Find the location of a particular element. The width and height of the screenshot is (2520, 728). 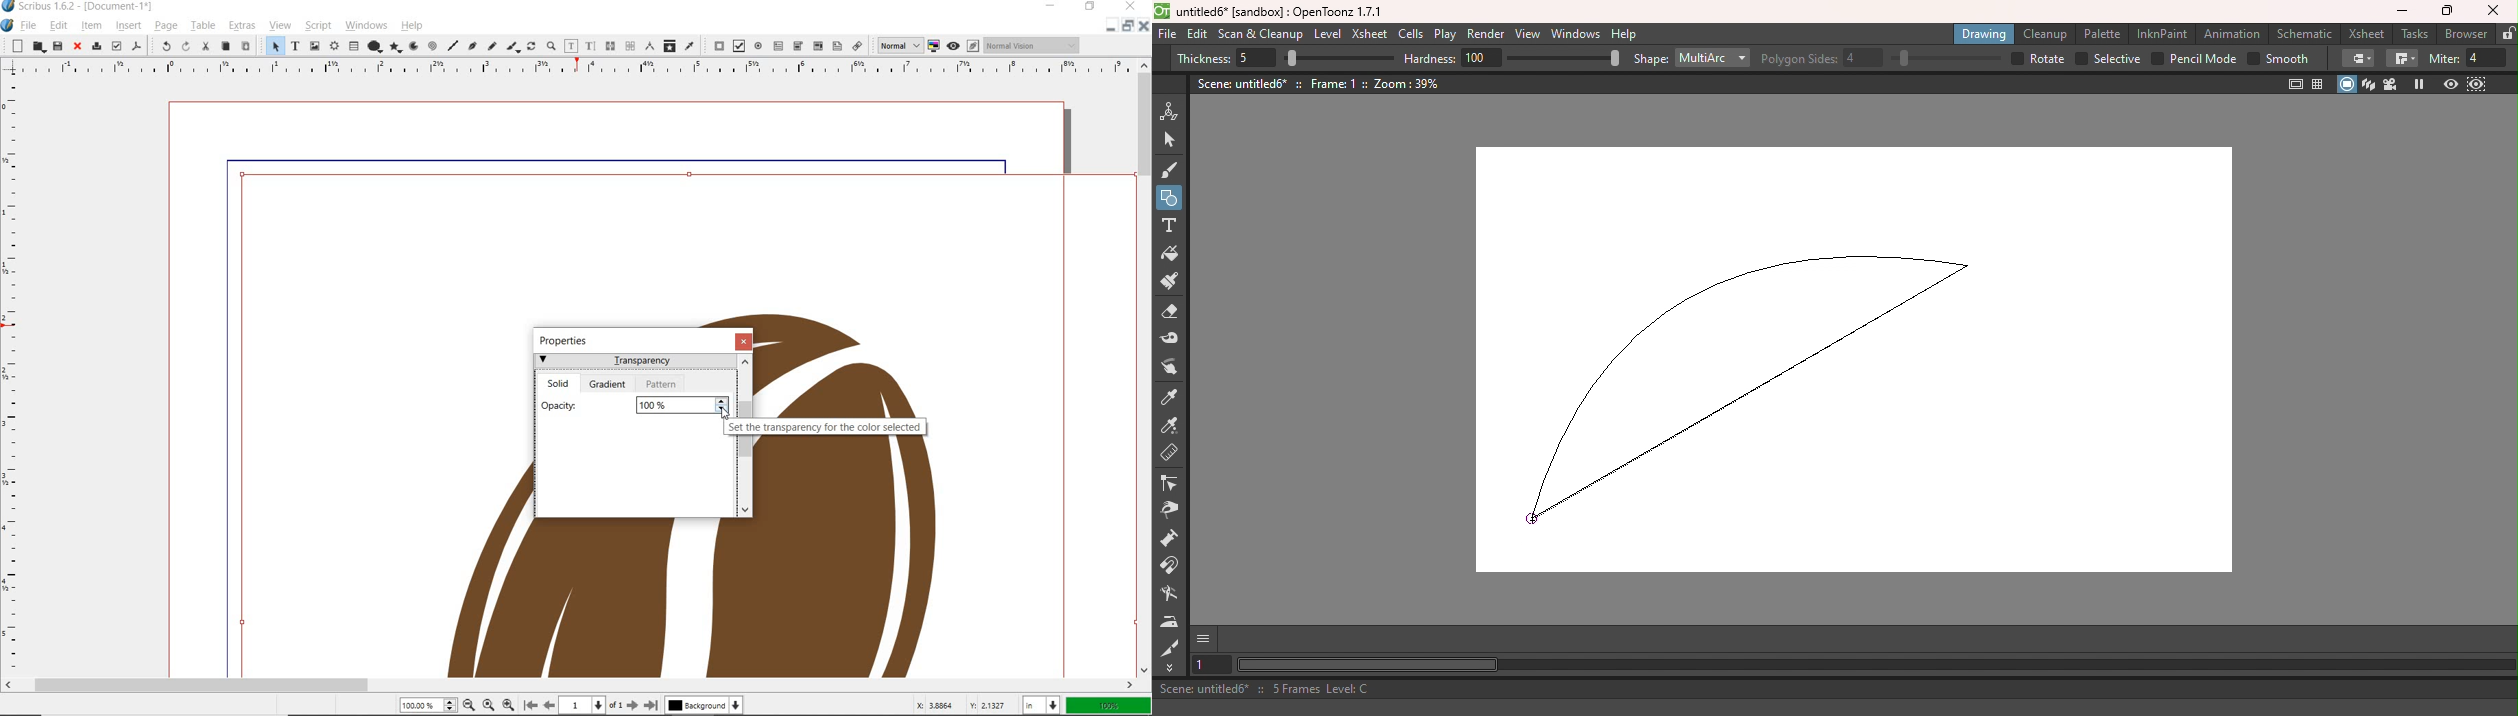

Finger tool is located at coordinates (1170, 370).